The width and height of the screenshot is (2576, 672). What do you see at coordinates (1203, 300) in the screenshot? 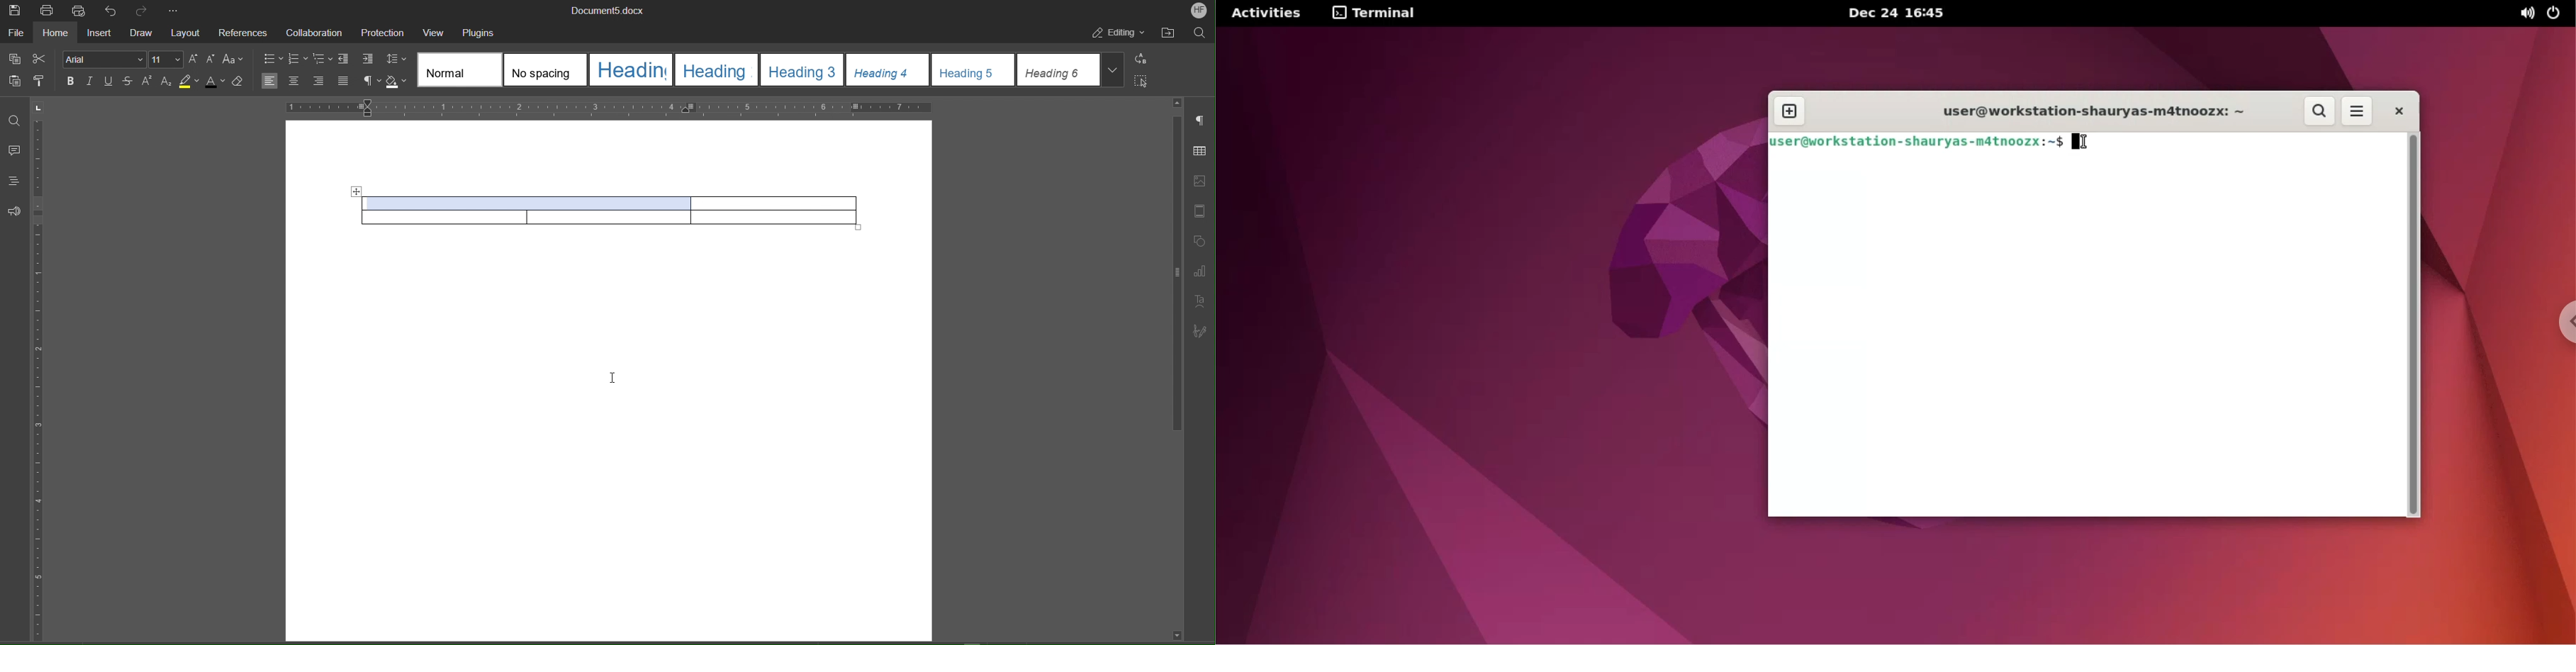
I see `Text Art` at bounding box center [1203, 300].